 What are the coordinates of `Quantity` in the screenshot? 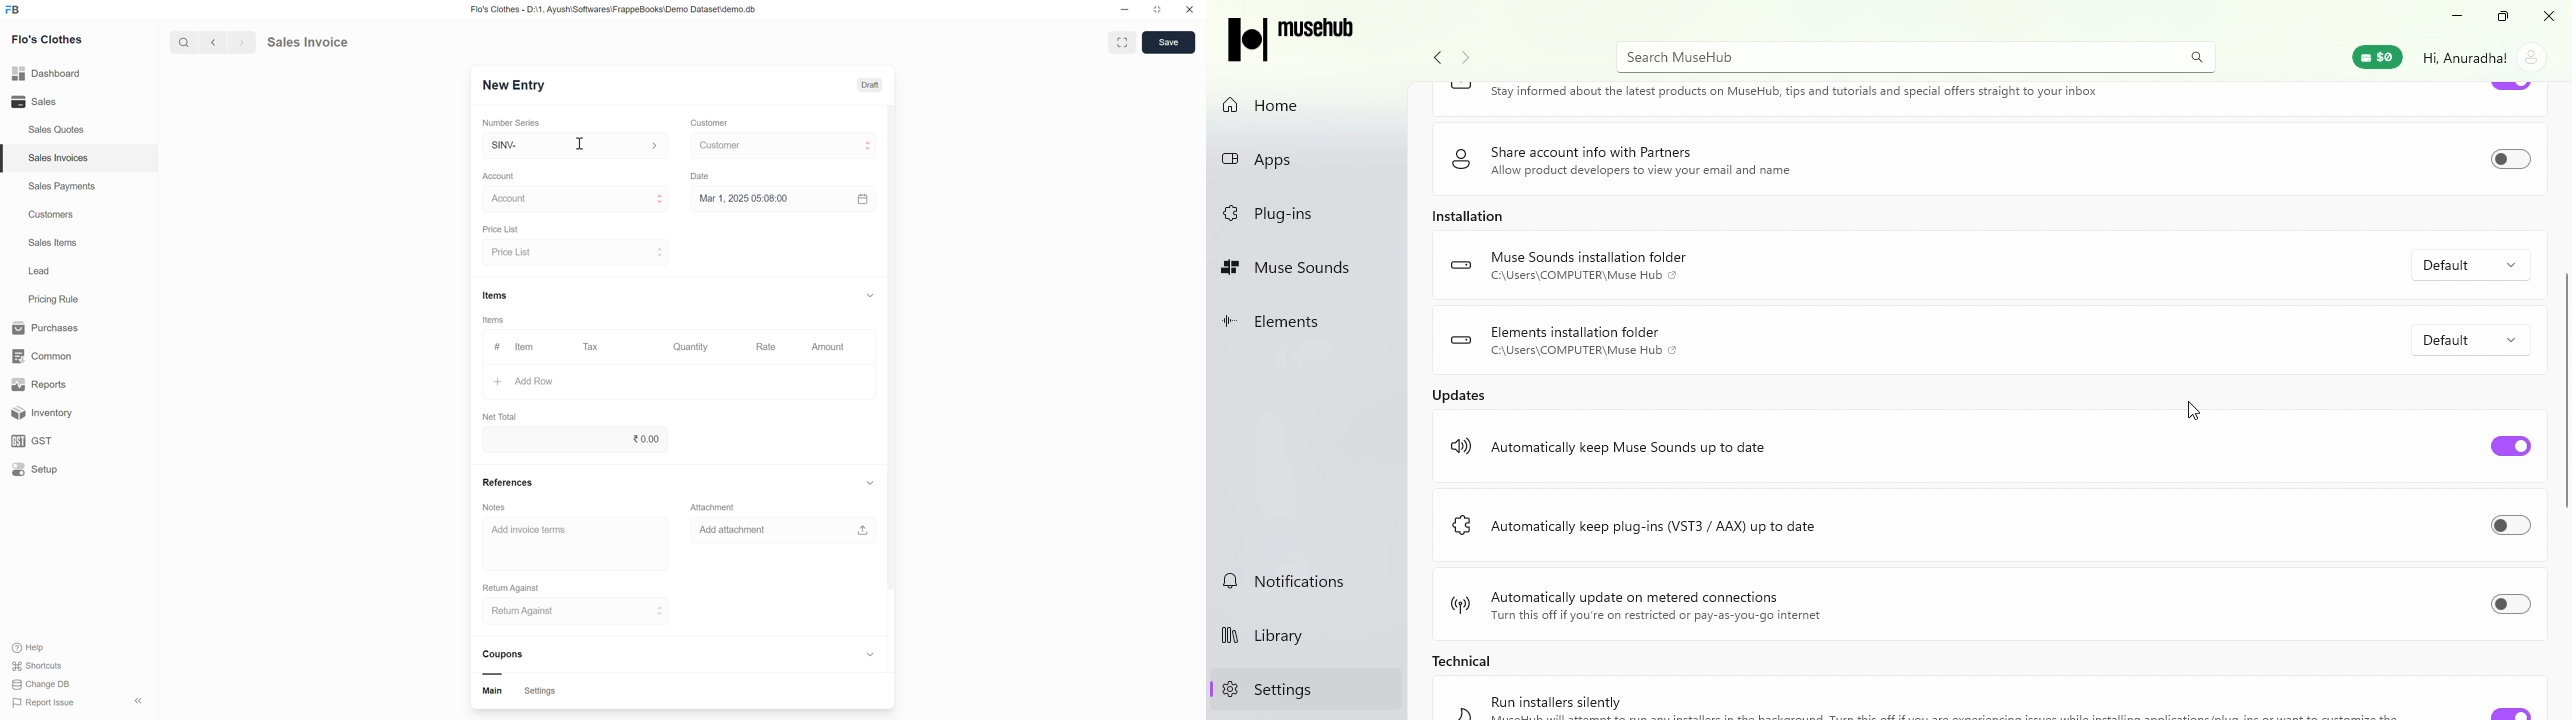 It's located at (694, 348).